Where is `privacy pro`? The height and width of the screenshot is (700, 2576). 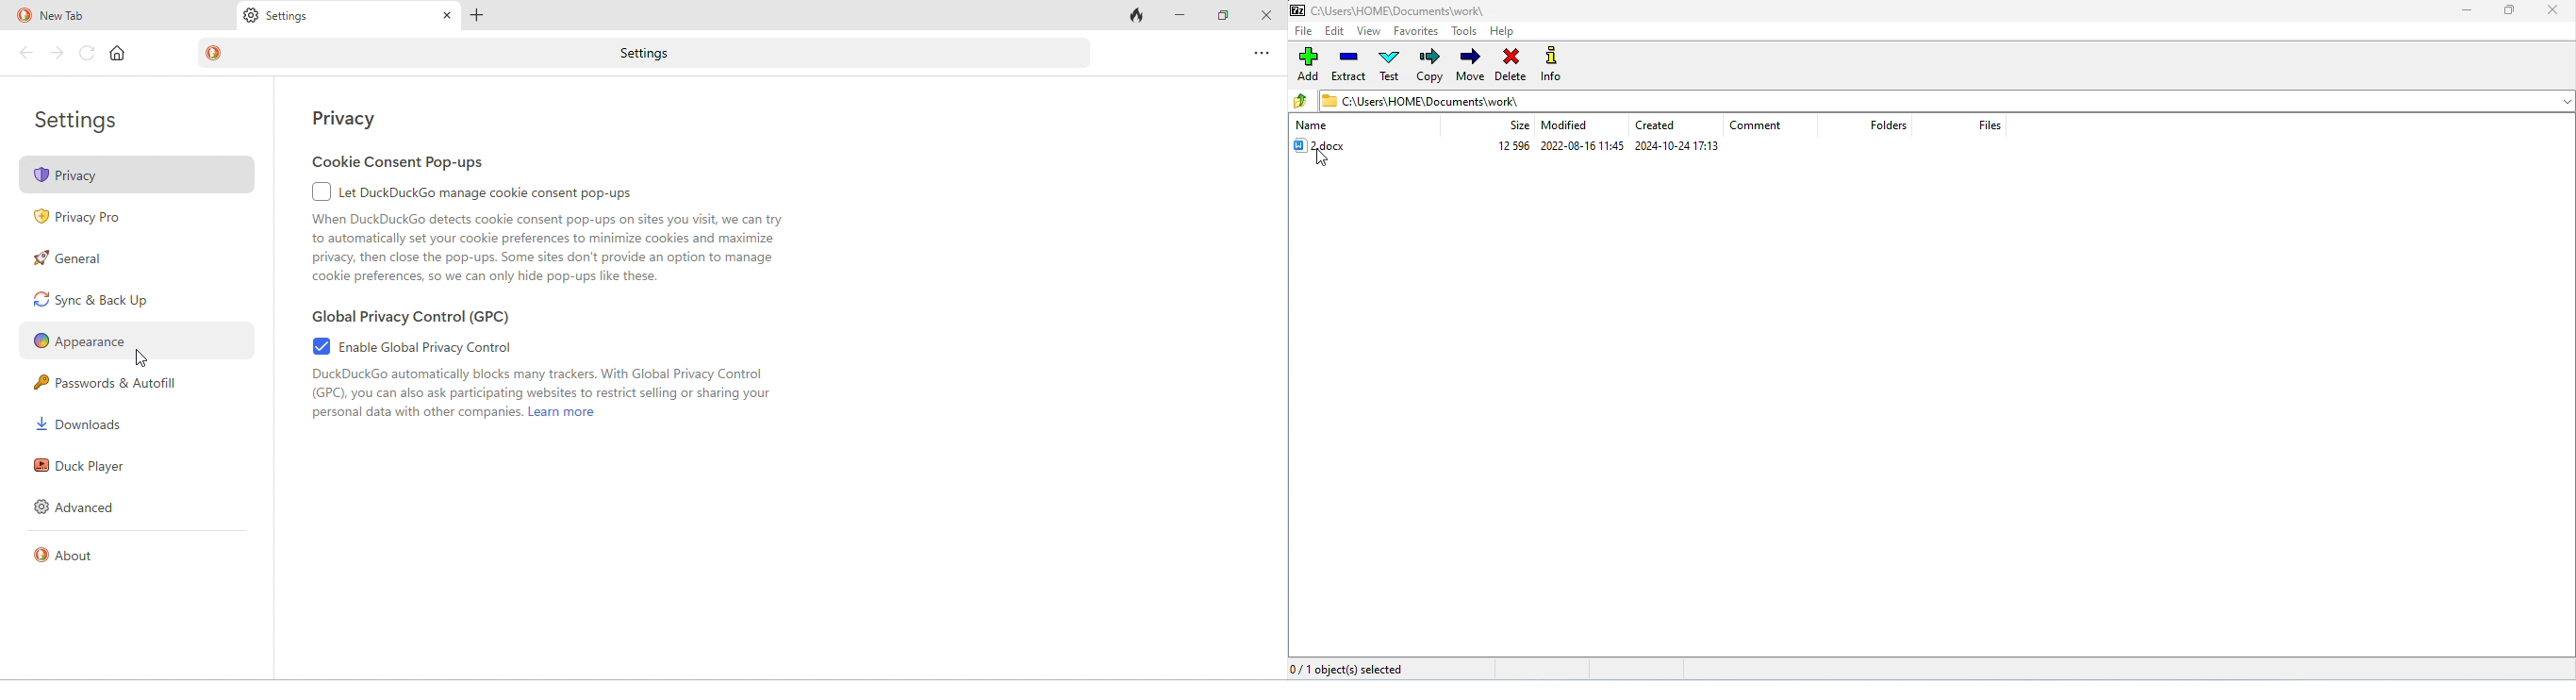
privacy pro is located at coordinates (86, 215).